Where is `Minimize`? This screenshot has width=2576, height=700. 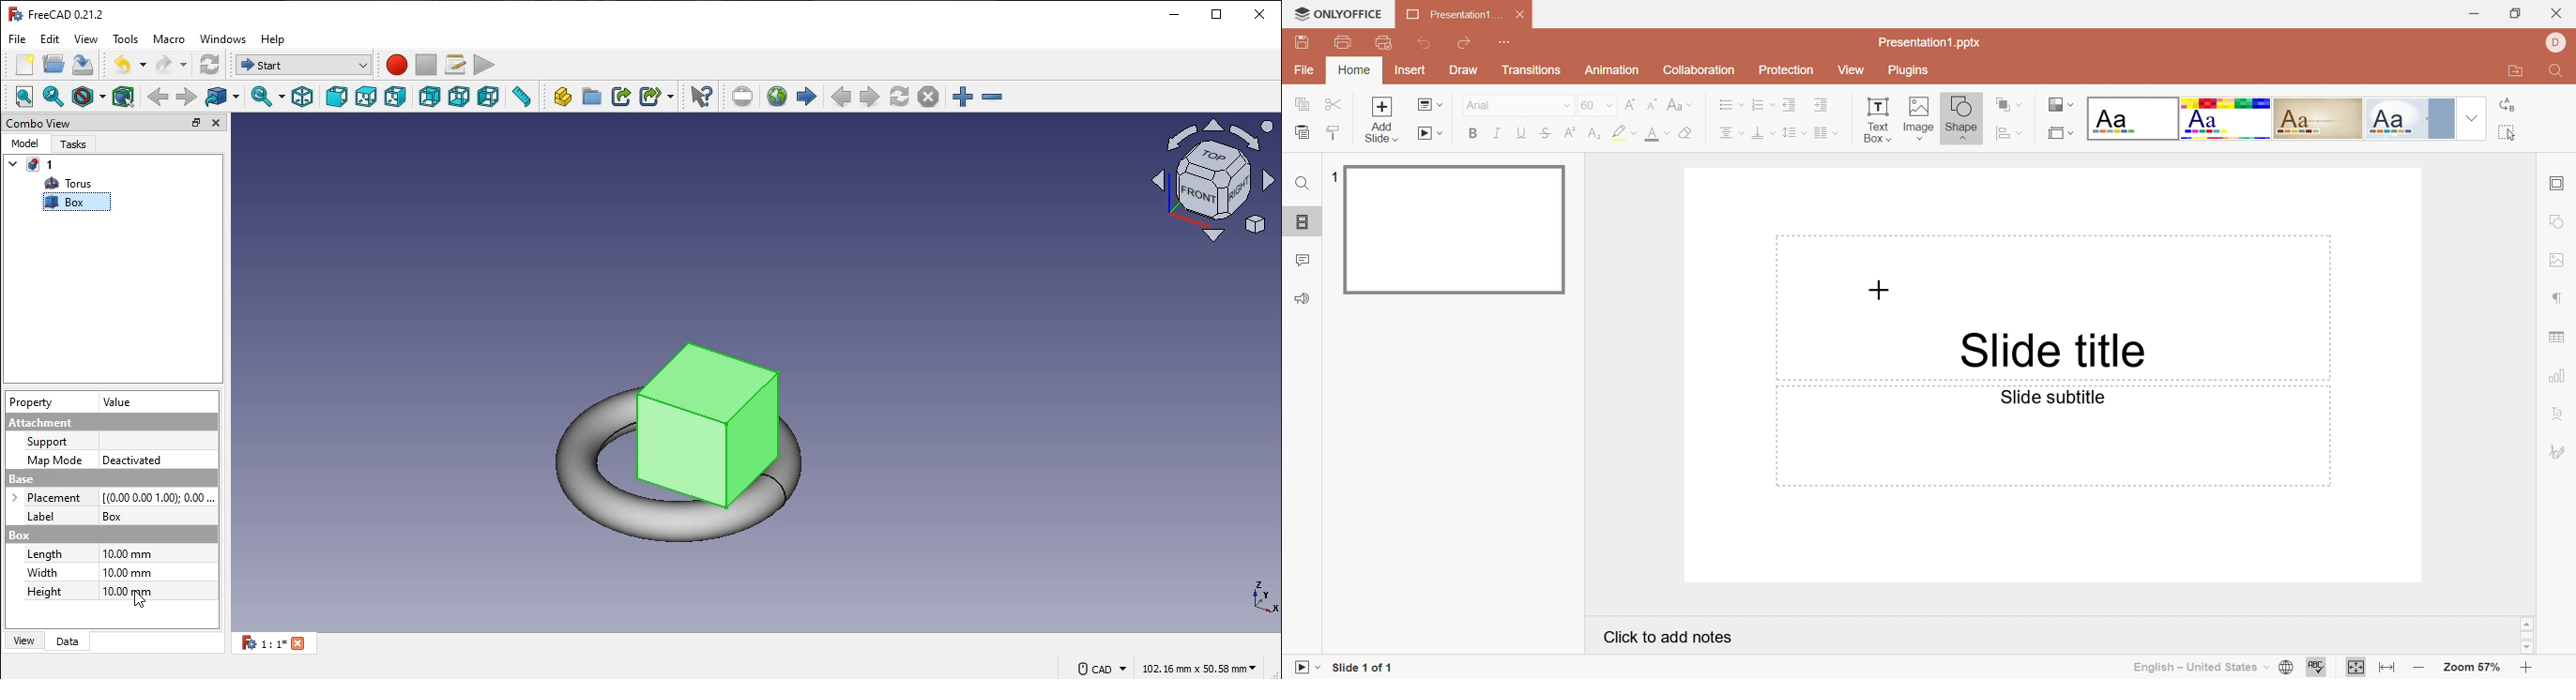
Minimize is located at coordinates (2476, 15).